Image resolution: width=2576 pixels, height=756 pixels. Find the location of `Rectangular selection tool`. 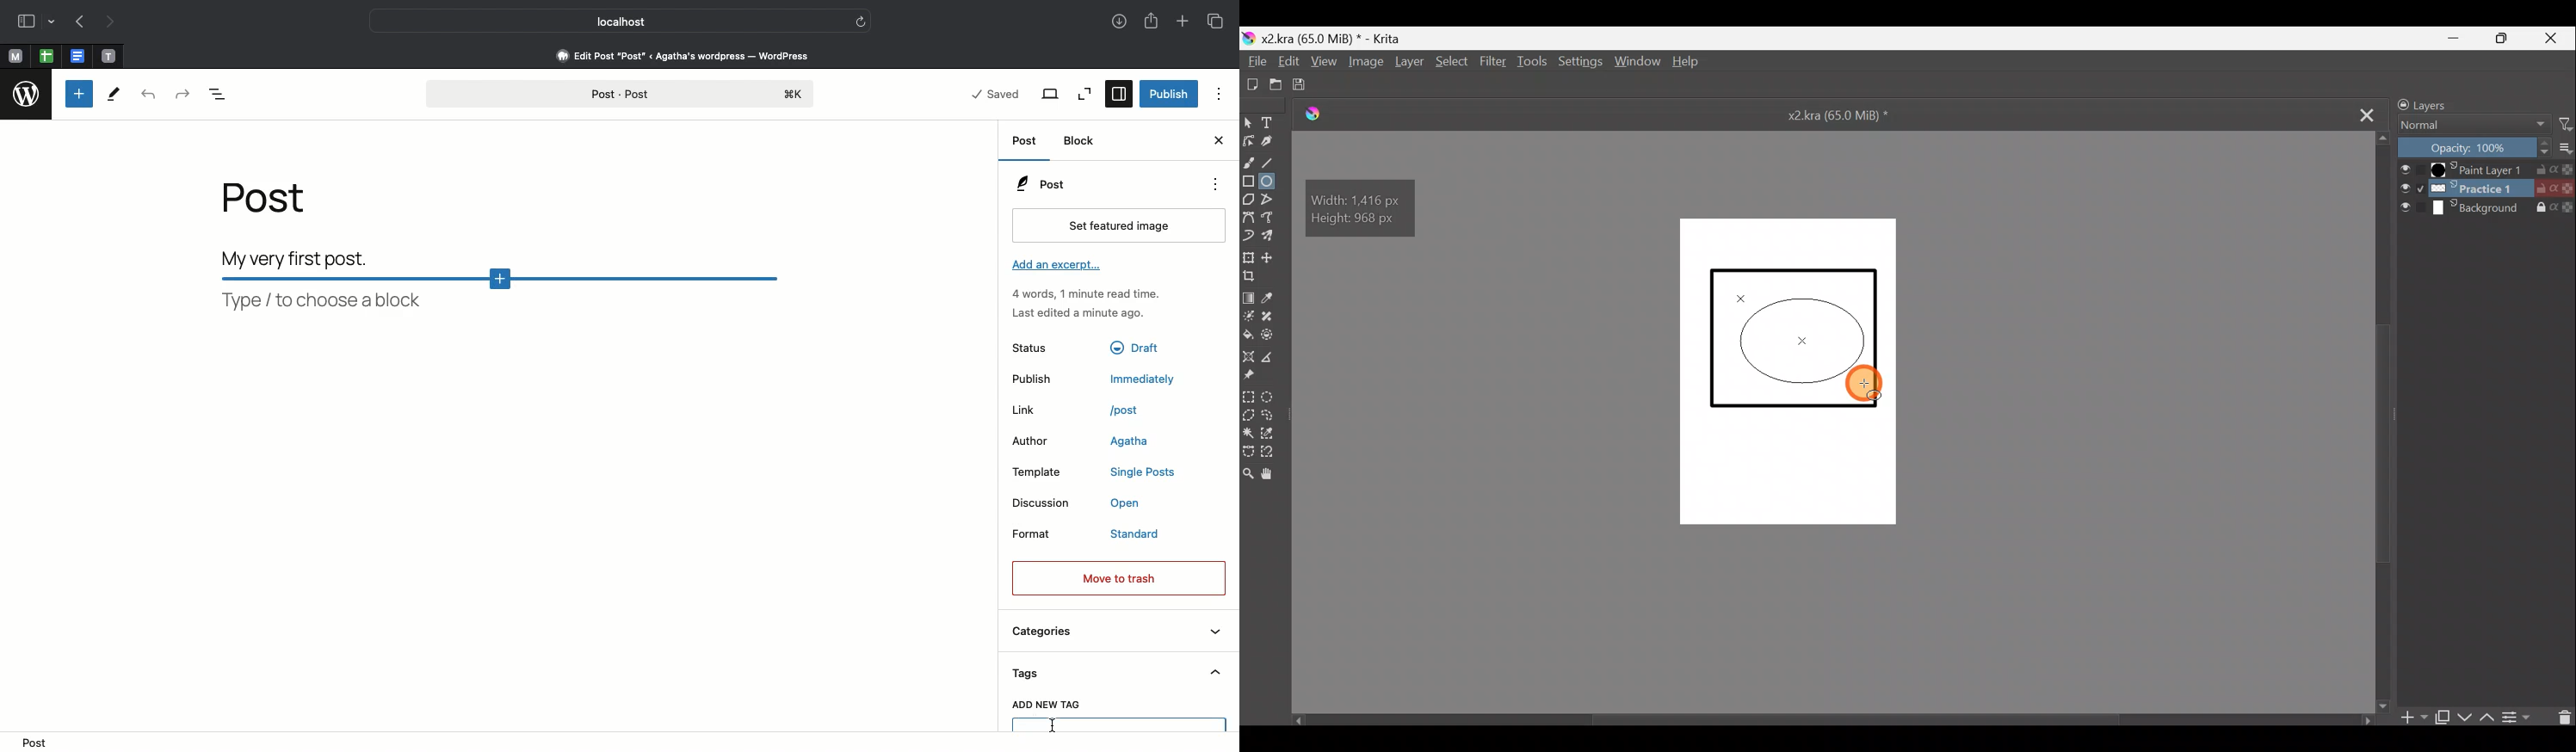

Rectangular selection tool is located at coordinates (1248, 396).